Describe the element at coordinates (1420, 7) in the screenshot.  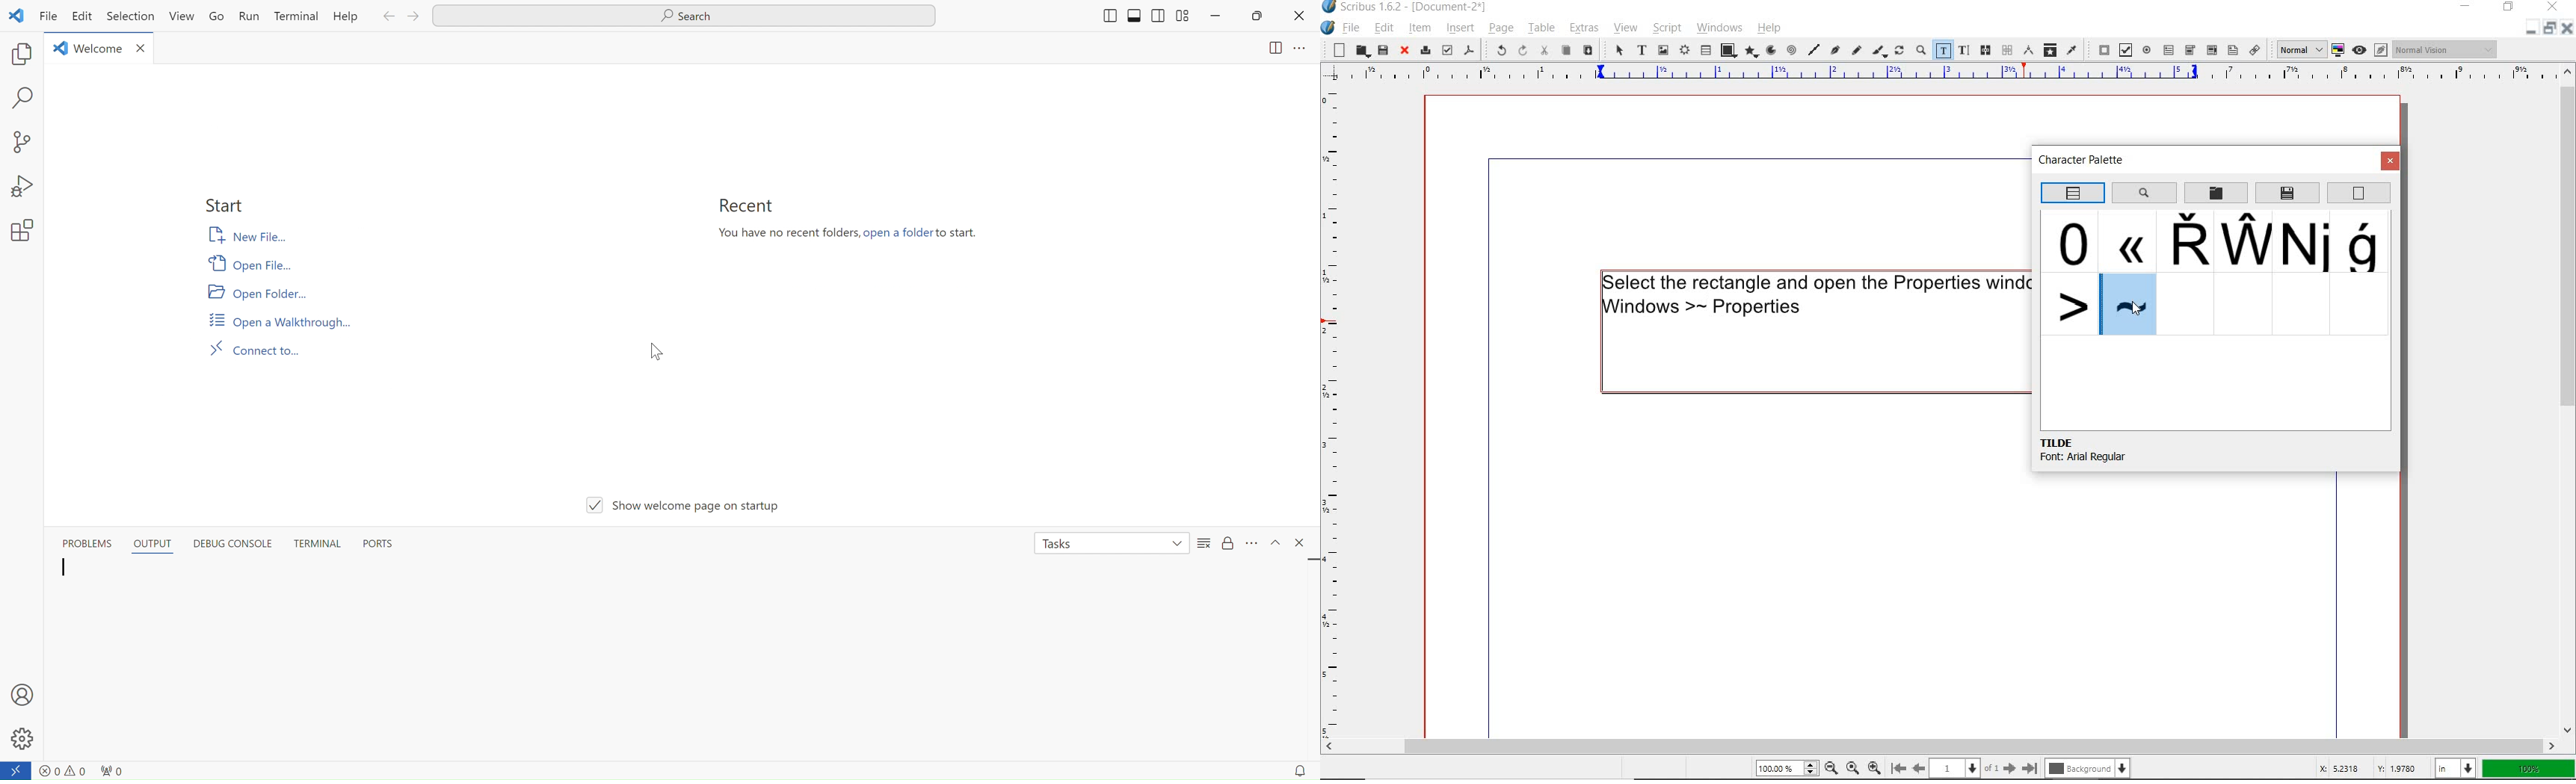
I see `scribus 1.6.2 - [Document-2*]` at that location.